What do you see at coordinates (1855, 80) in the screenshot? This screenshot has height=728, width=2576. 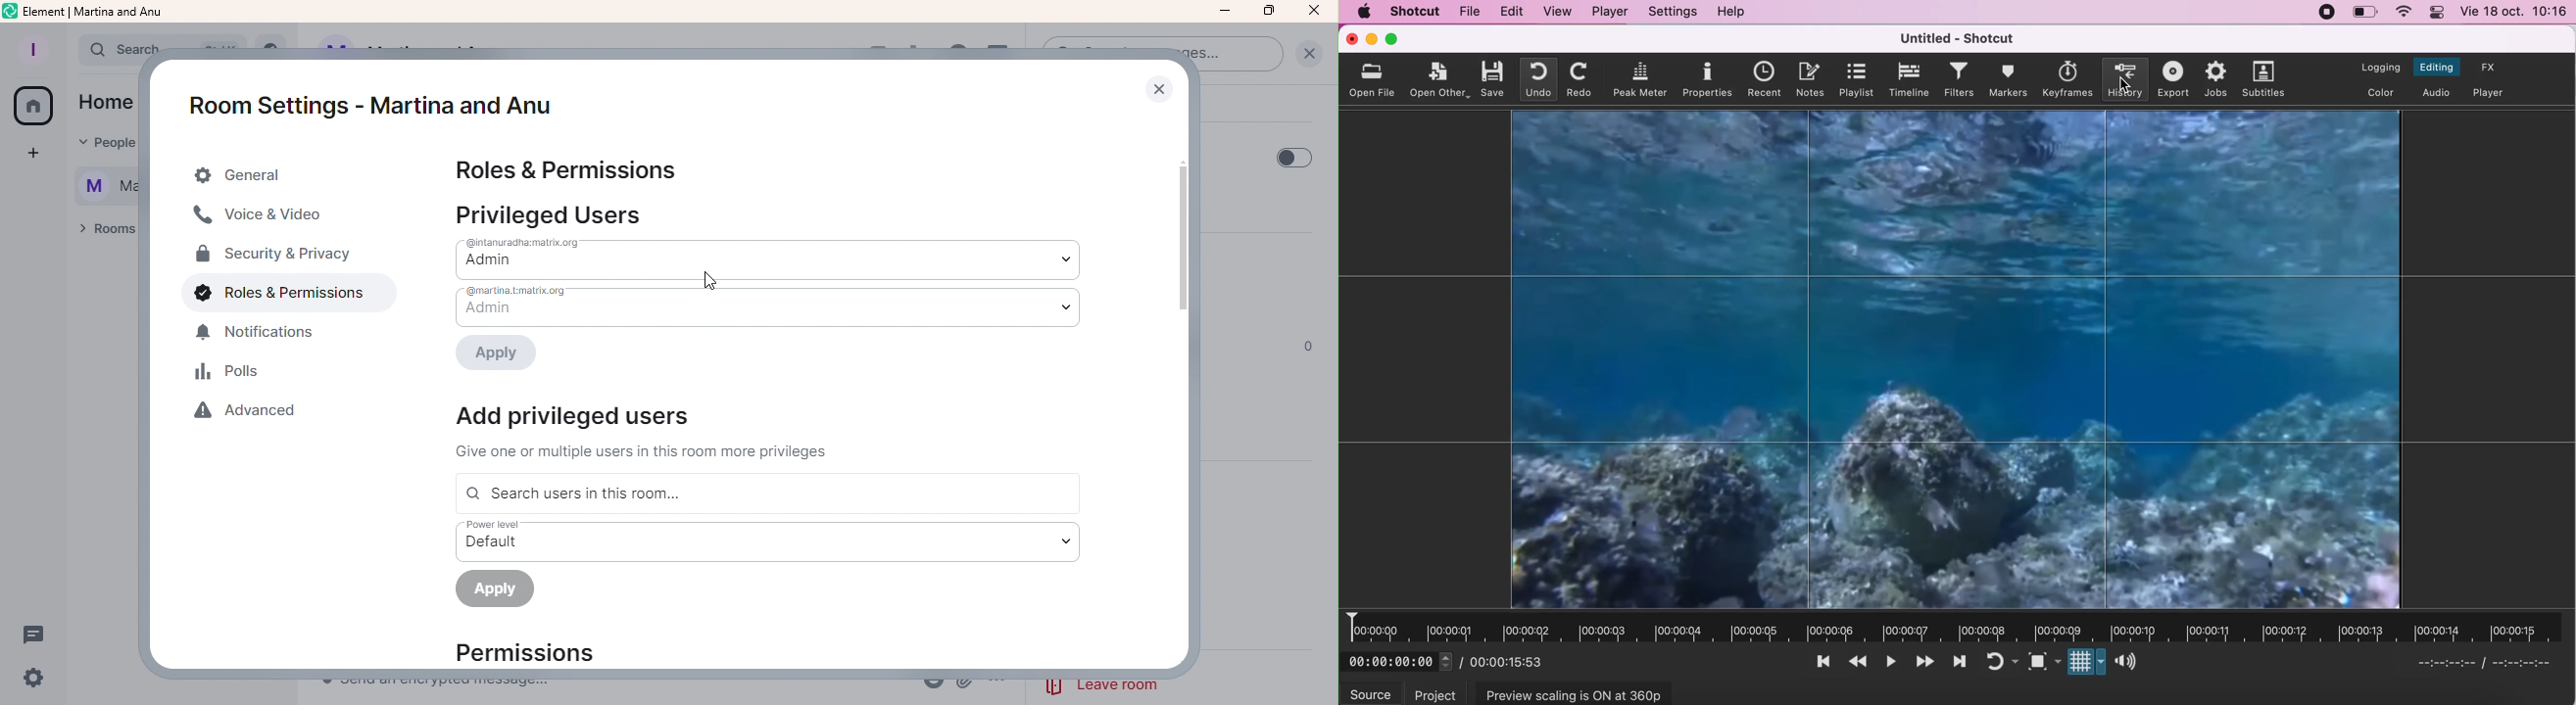 I see `playlist` at bounding box center [1855, 80].